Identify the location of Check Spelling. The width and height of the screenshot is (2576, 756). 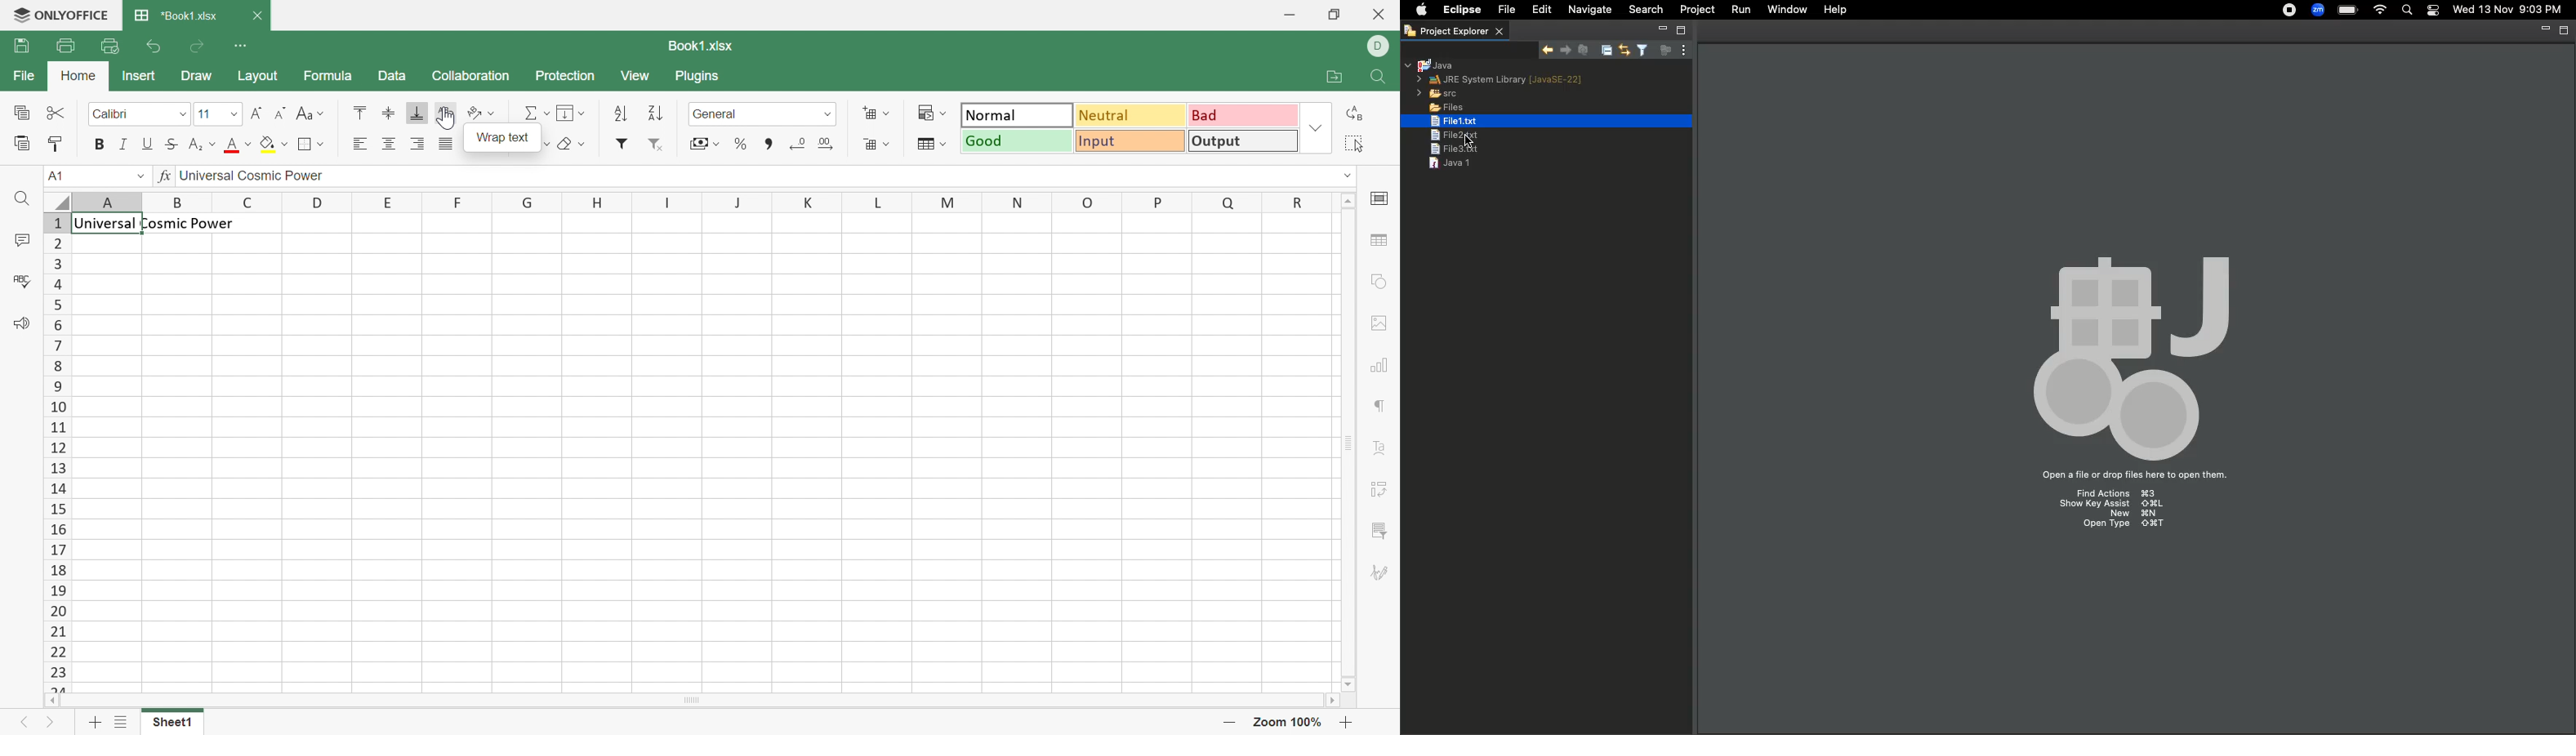
(21, 280).